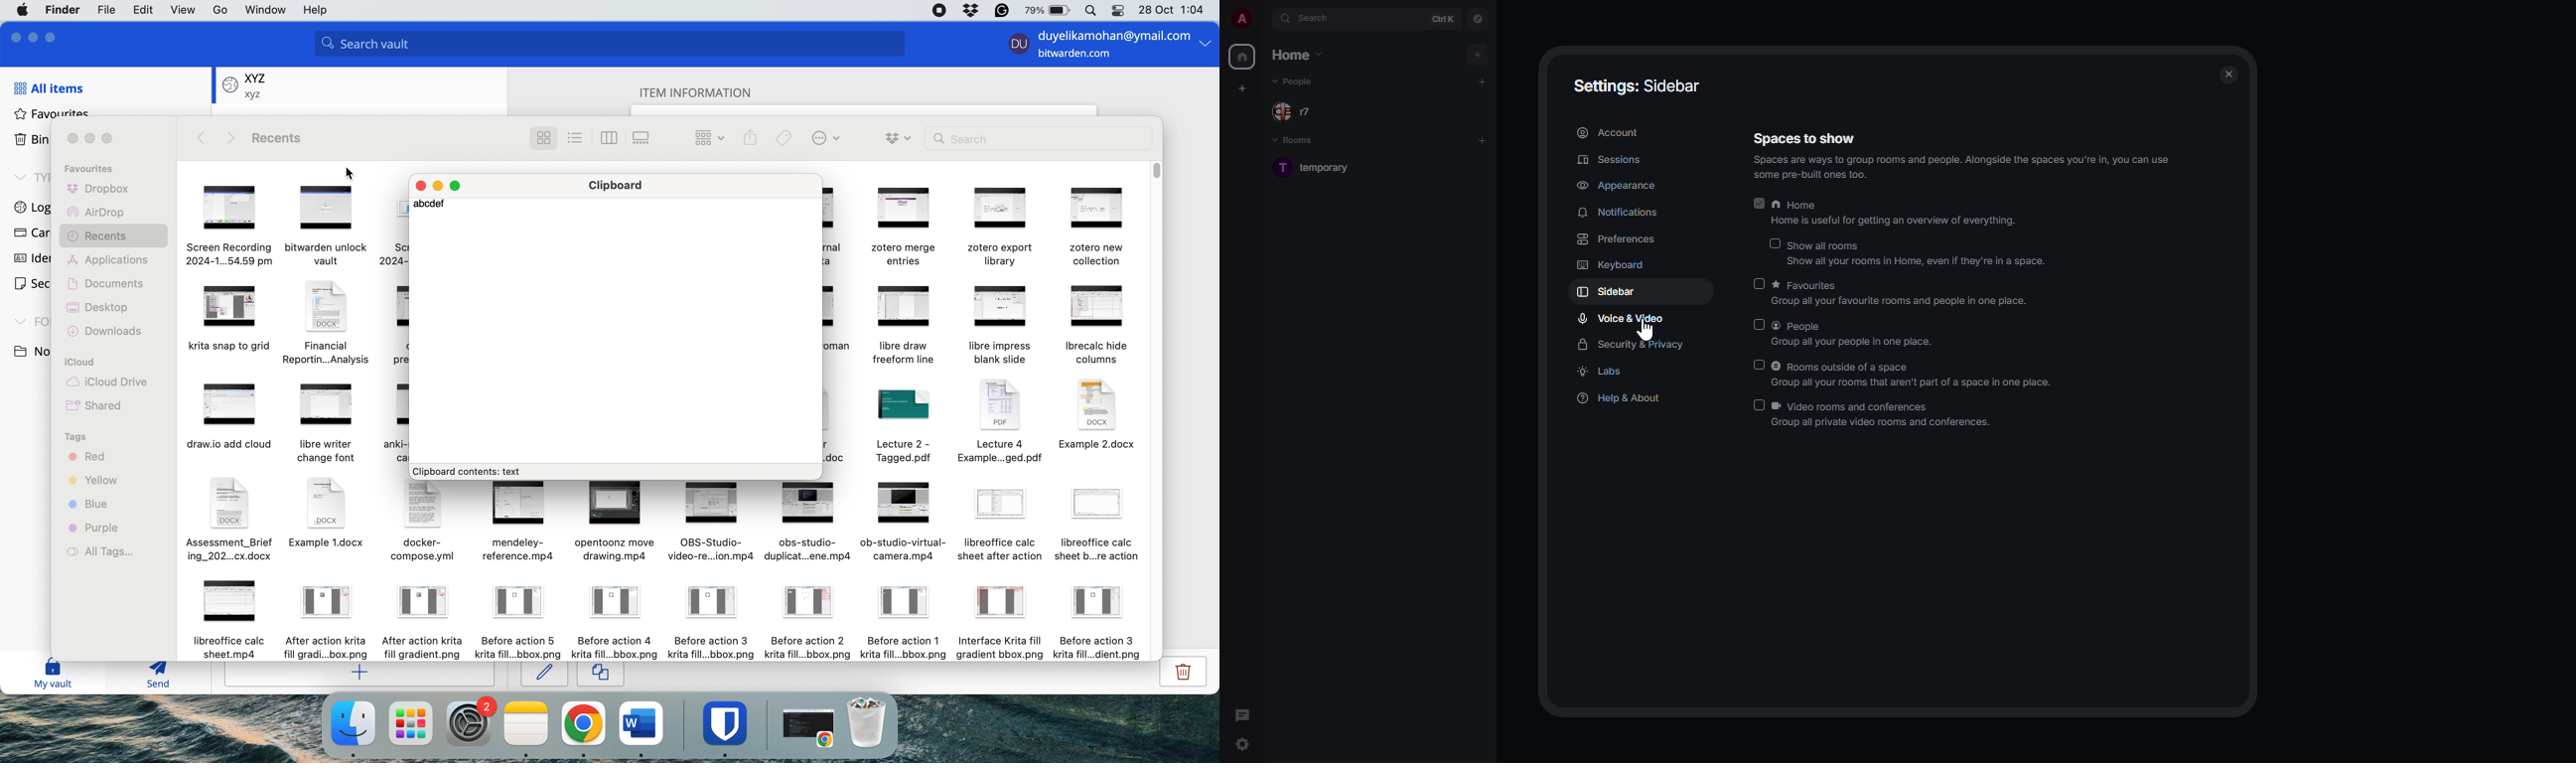  I want to click on ctrl K, so click(1444, 18).